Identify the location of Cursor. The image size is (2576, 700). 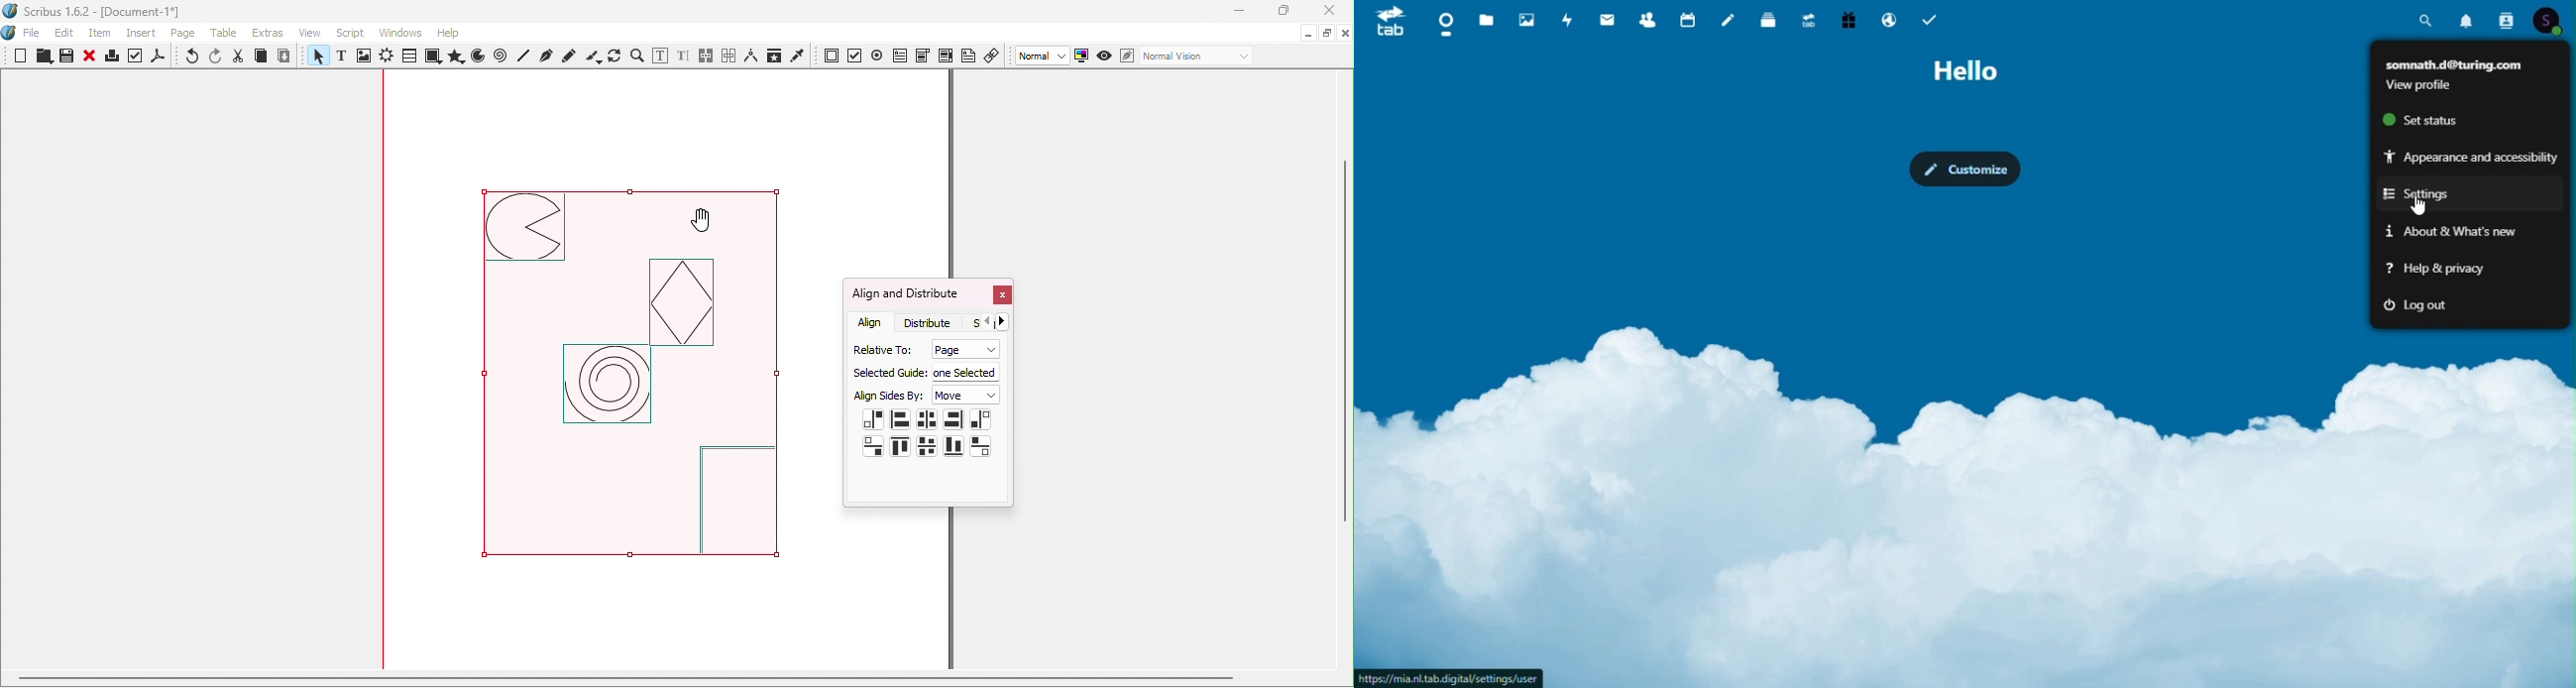
(706, 219).